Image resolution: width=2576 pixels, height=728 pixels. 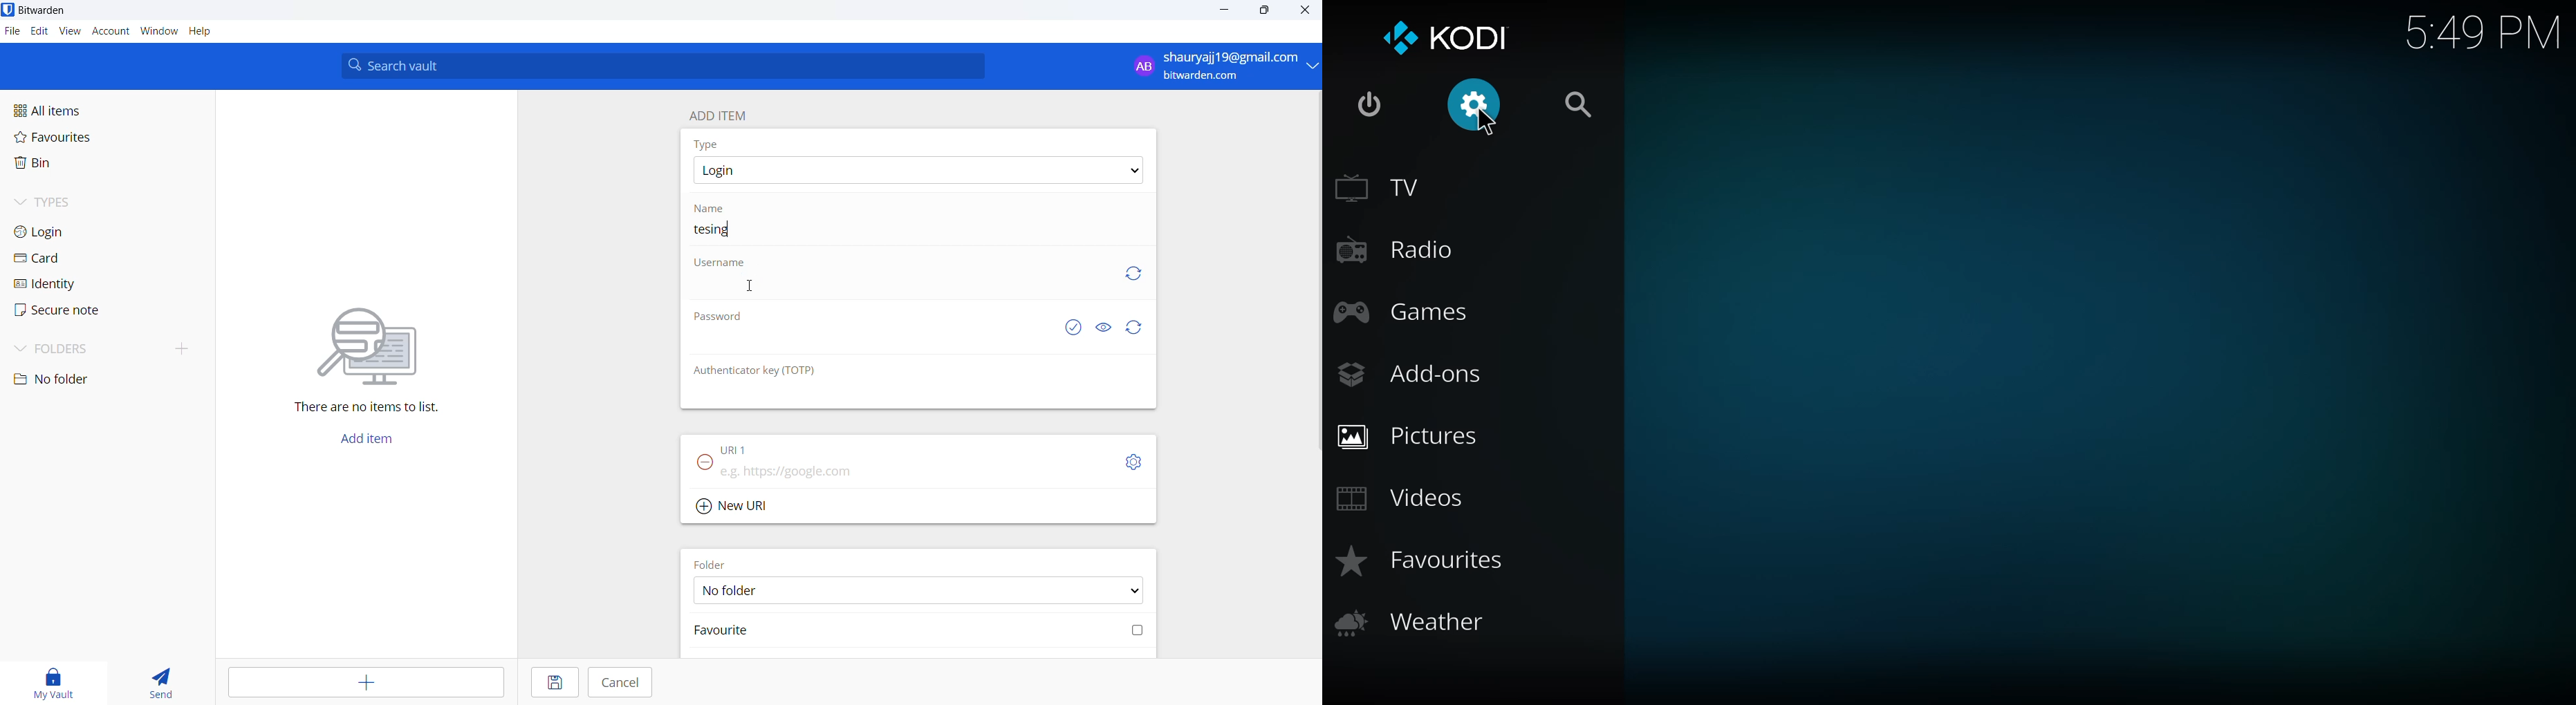 What do you see at coordinates (1406, 311) in the screenshot?
I see `games` at bounding box center [1406, 311].